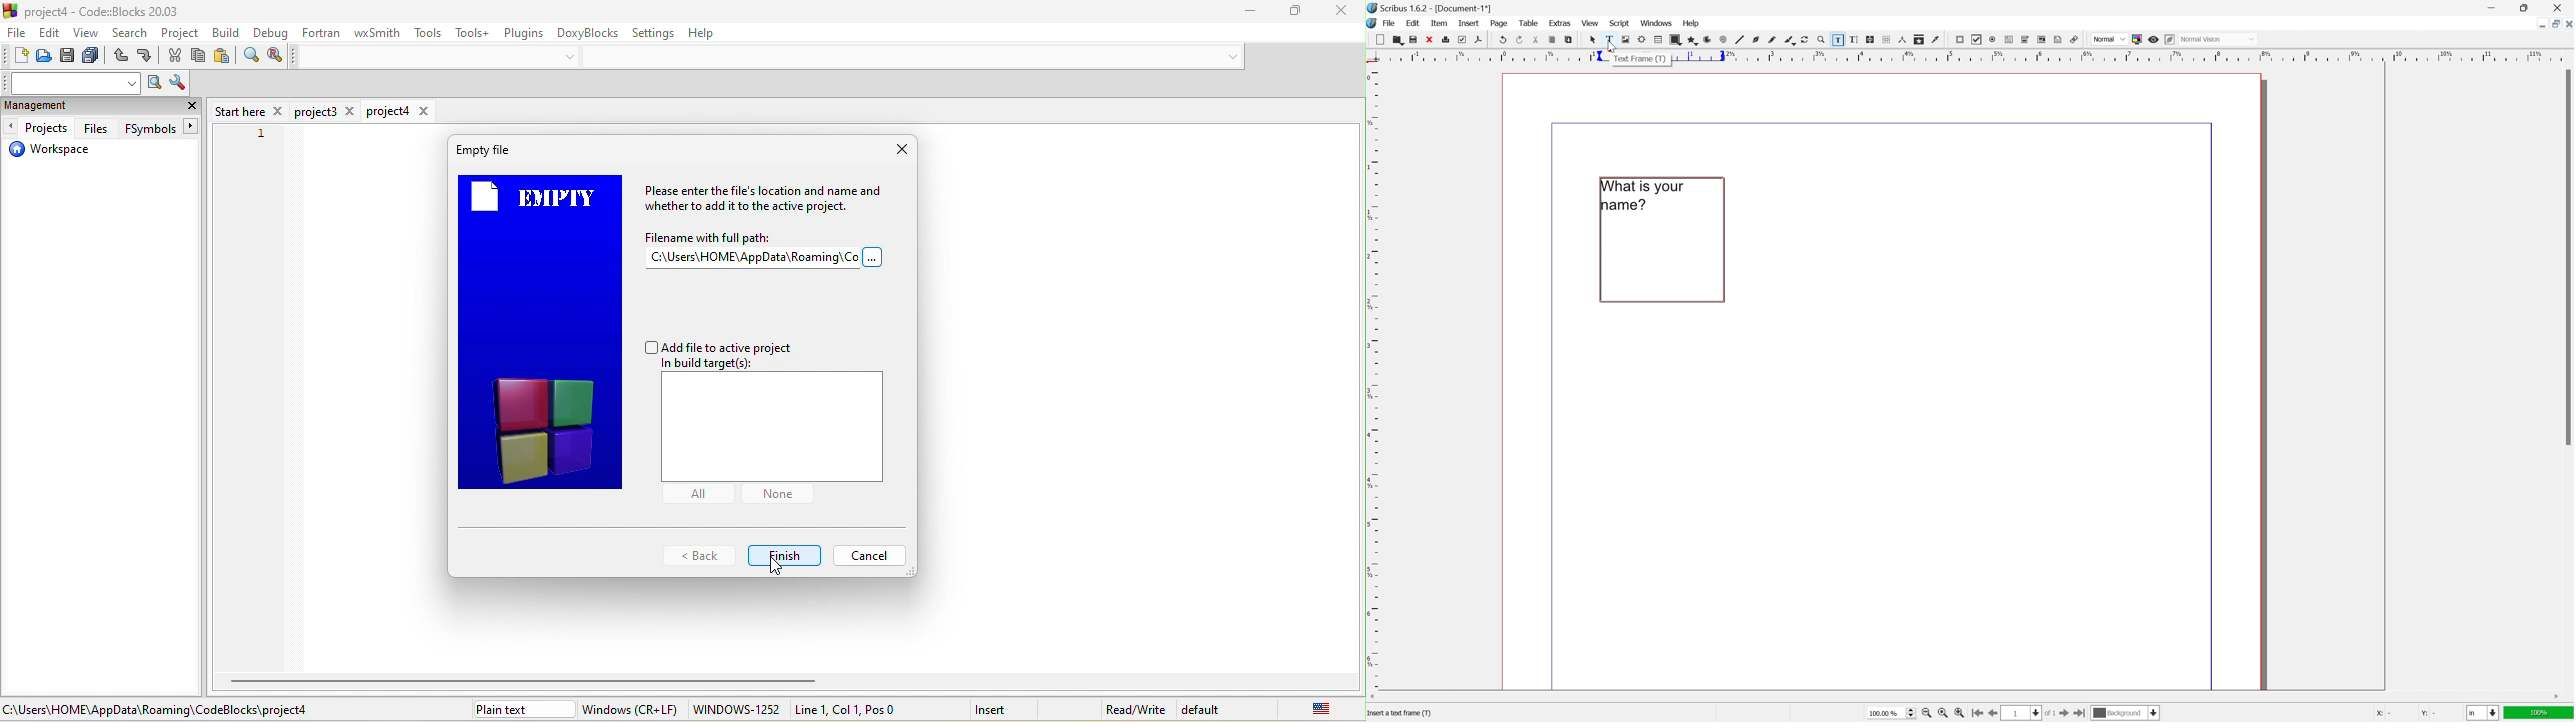 The width and height of the screenshot is (2576, 728). Describe the element at coordinates (2009, 40) in the screenshot. I see `pdf text field` at that location.